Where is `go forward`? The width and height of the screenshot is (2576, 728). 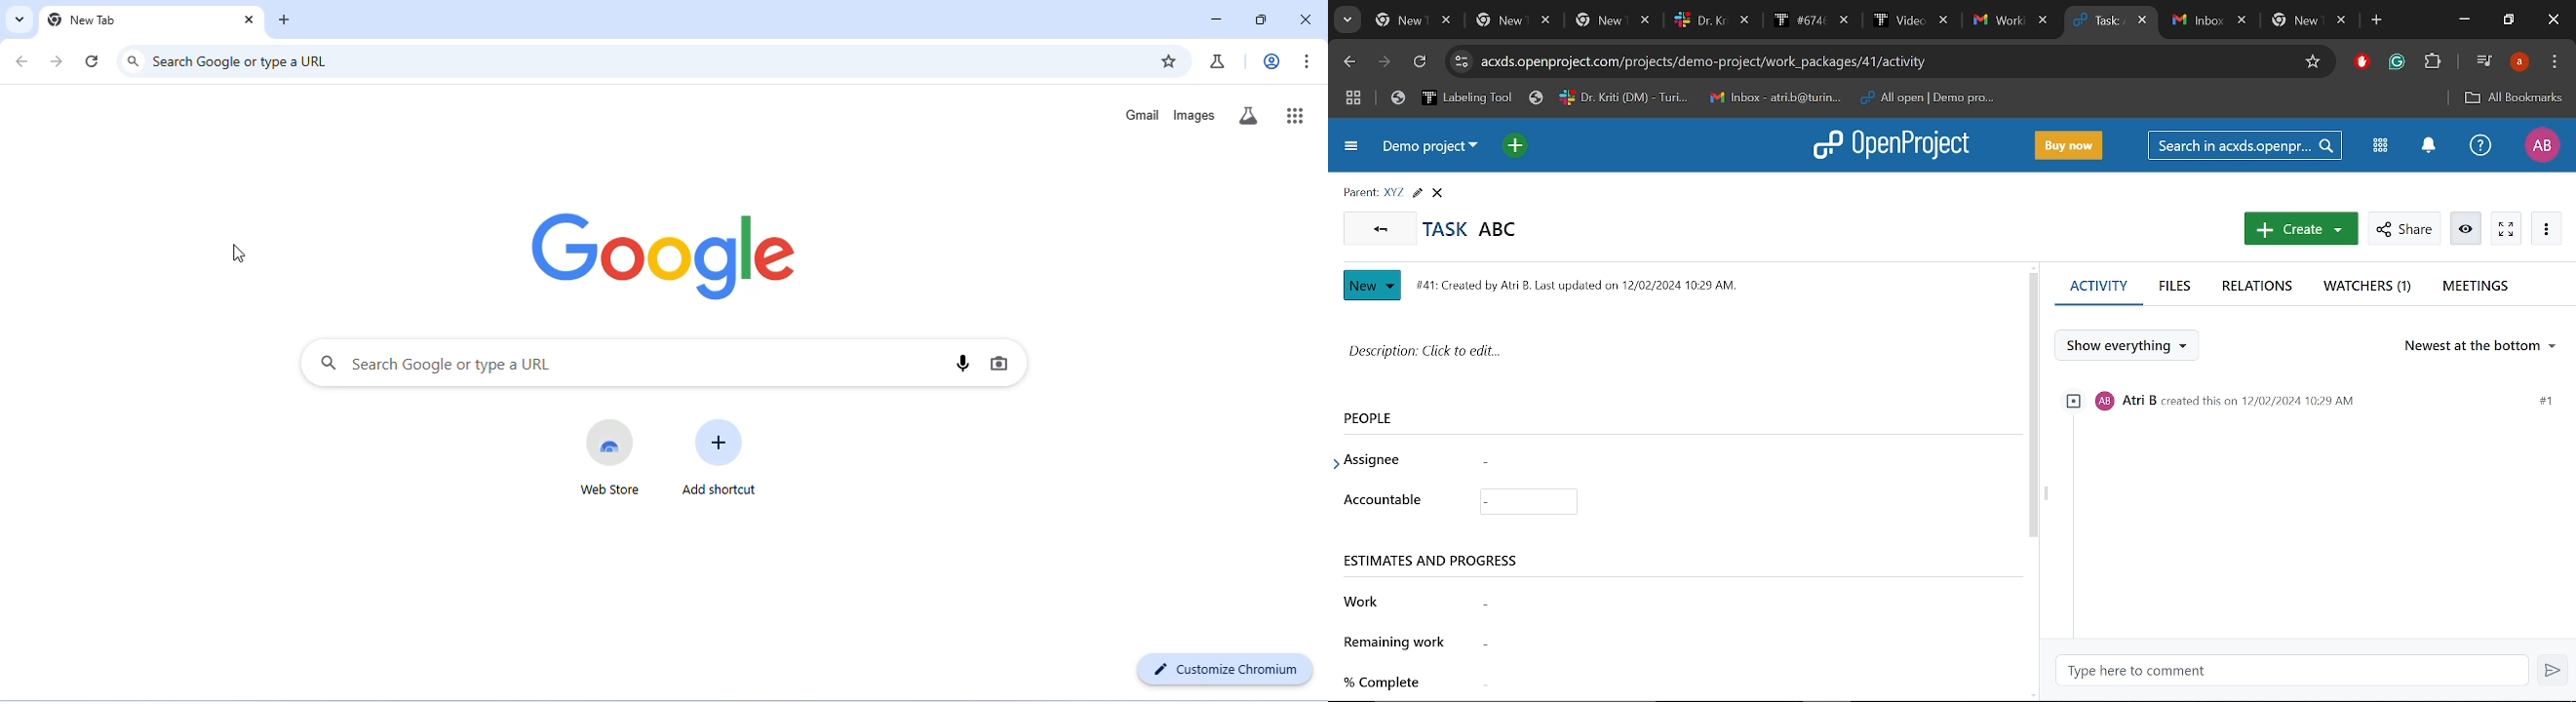 go forward is located at coordinates (58, 60).